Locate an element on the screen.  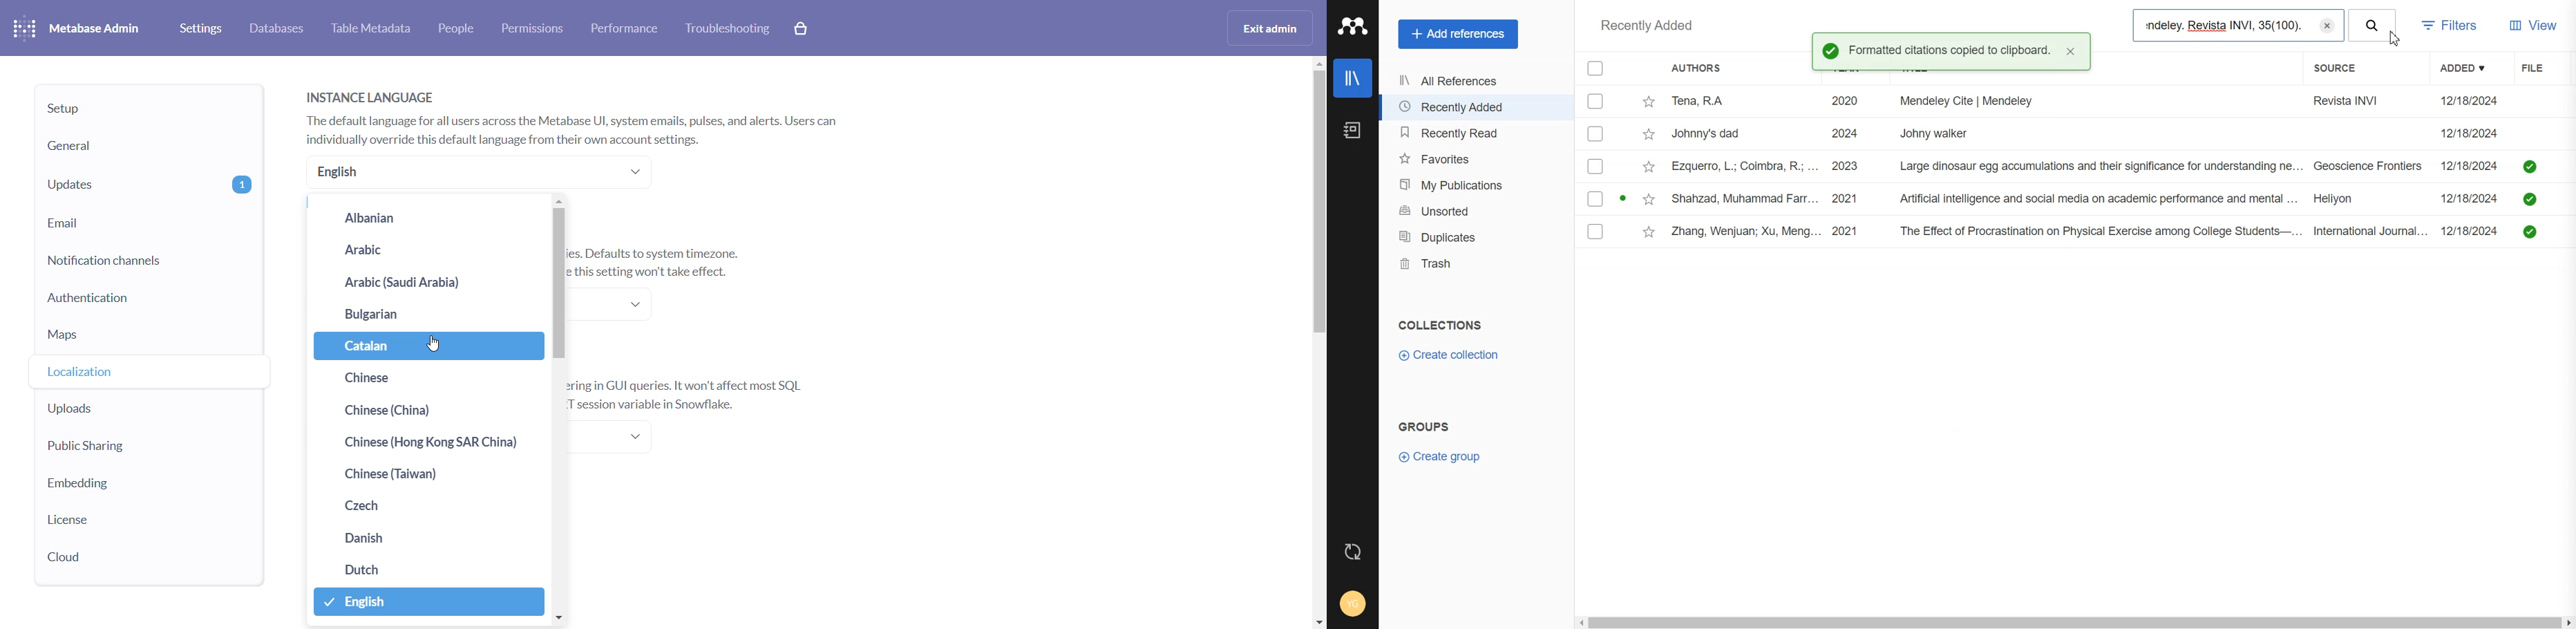
Checkbox is located at coordinates (1596, 101).